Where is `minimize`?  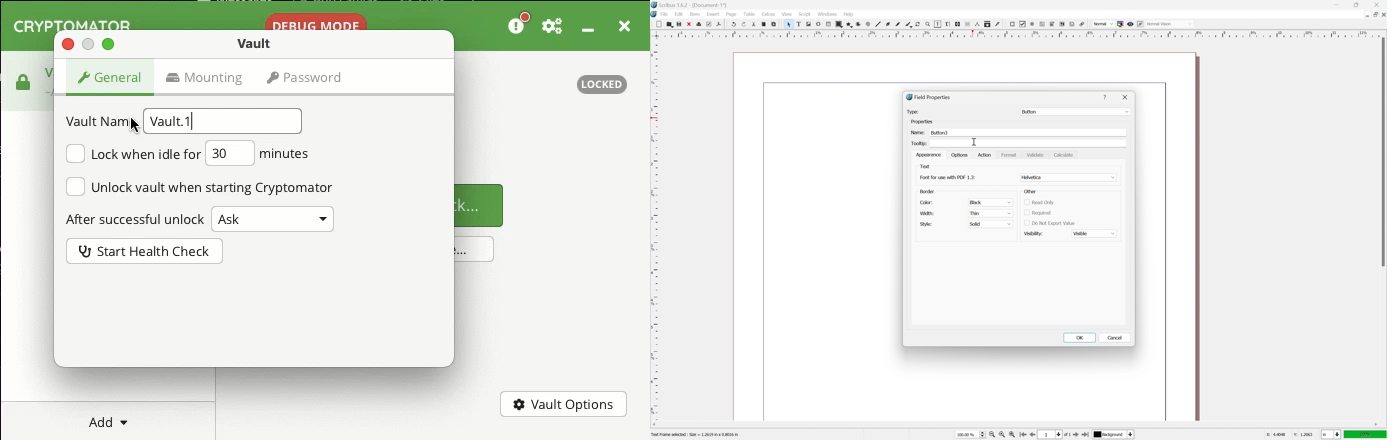 minimize is located at coordinates (1339, 4).